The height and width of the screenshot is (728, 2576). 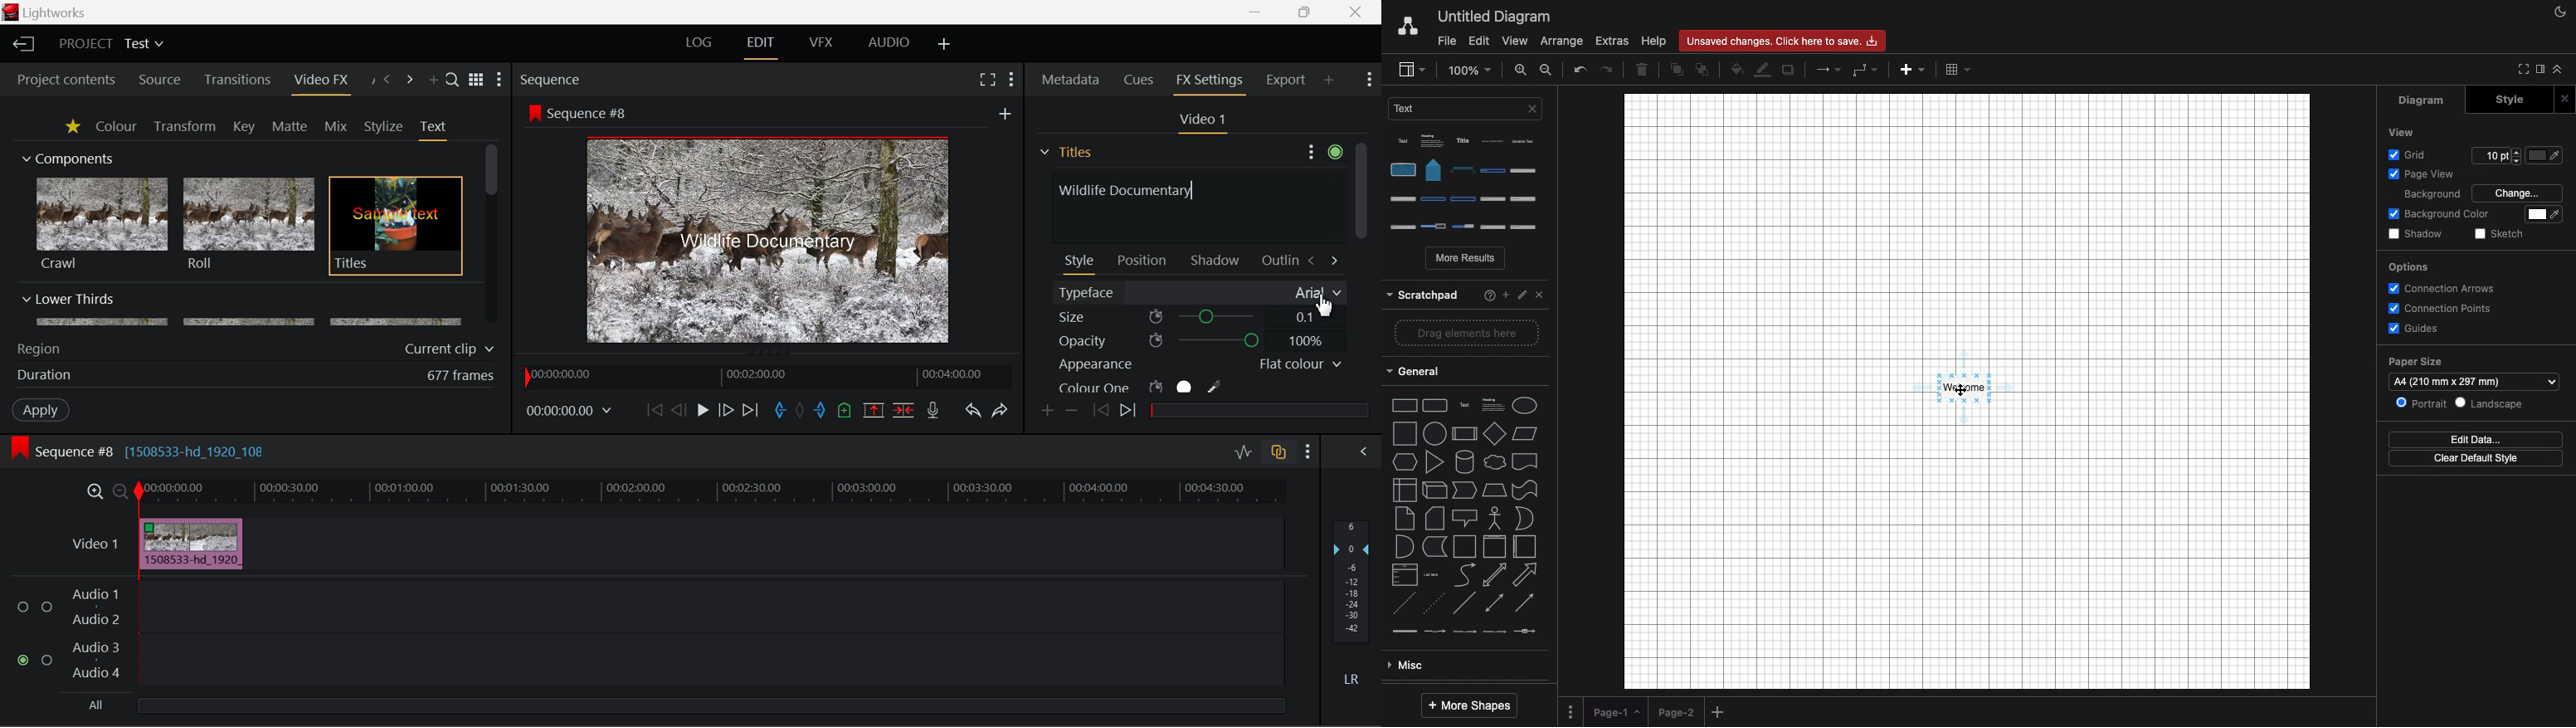 I want to click on Video 1, so click(x=97, y=543).